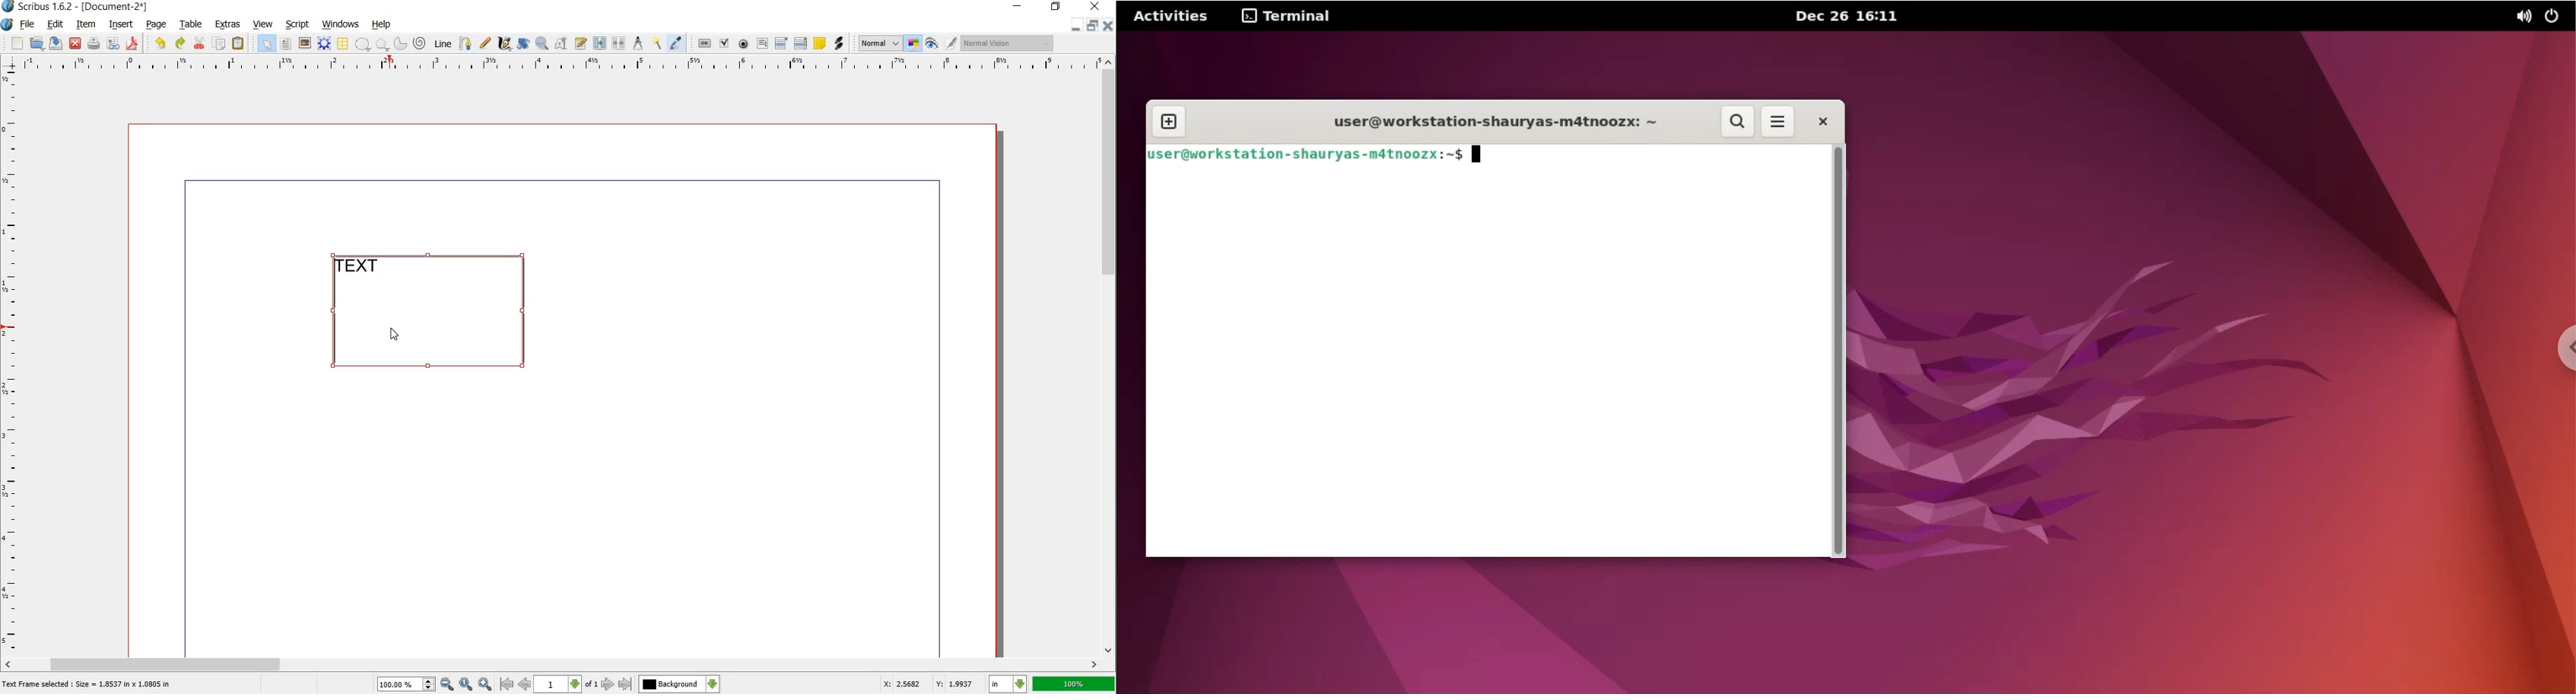  I want to click on pdf list box, so click(801, 43).